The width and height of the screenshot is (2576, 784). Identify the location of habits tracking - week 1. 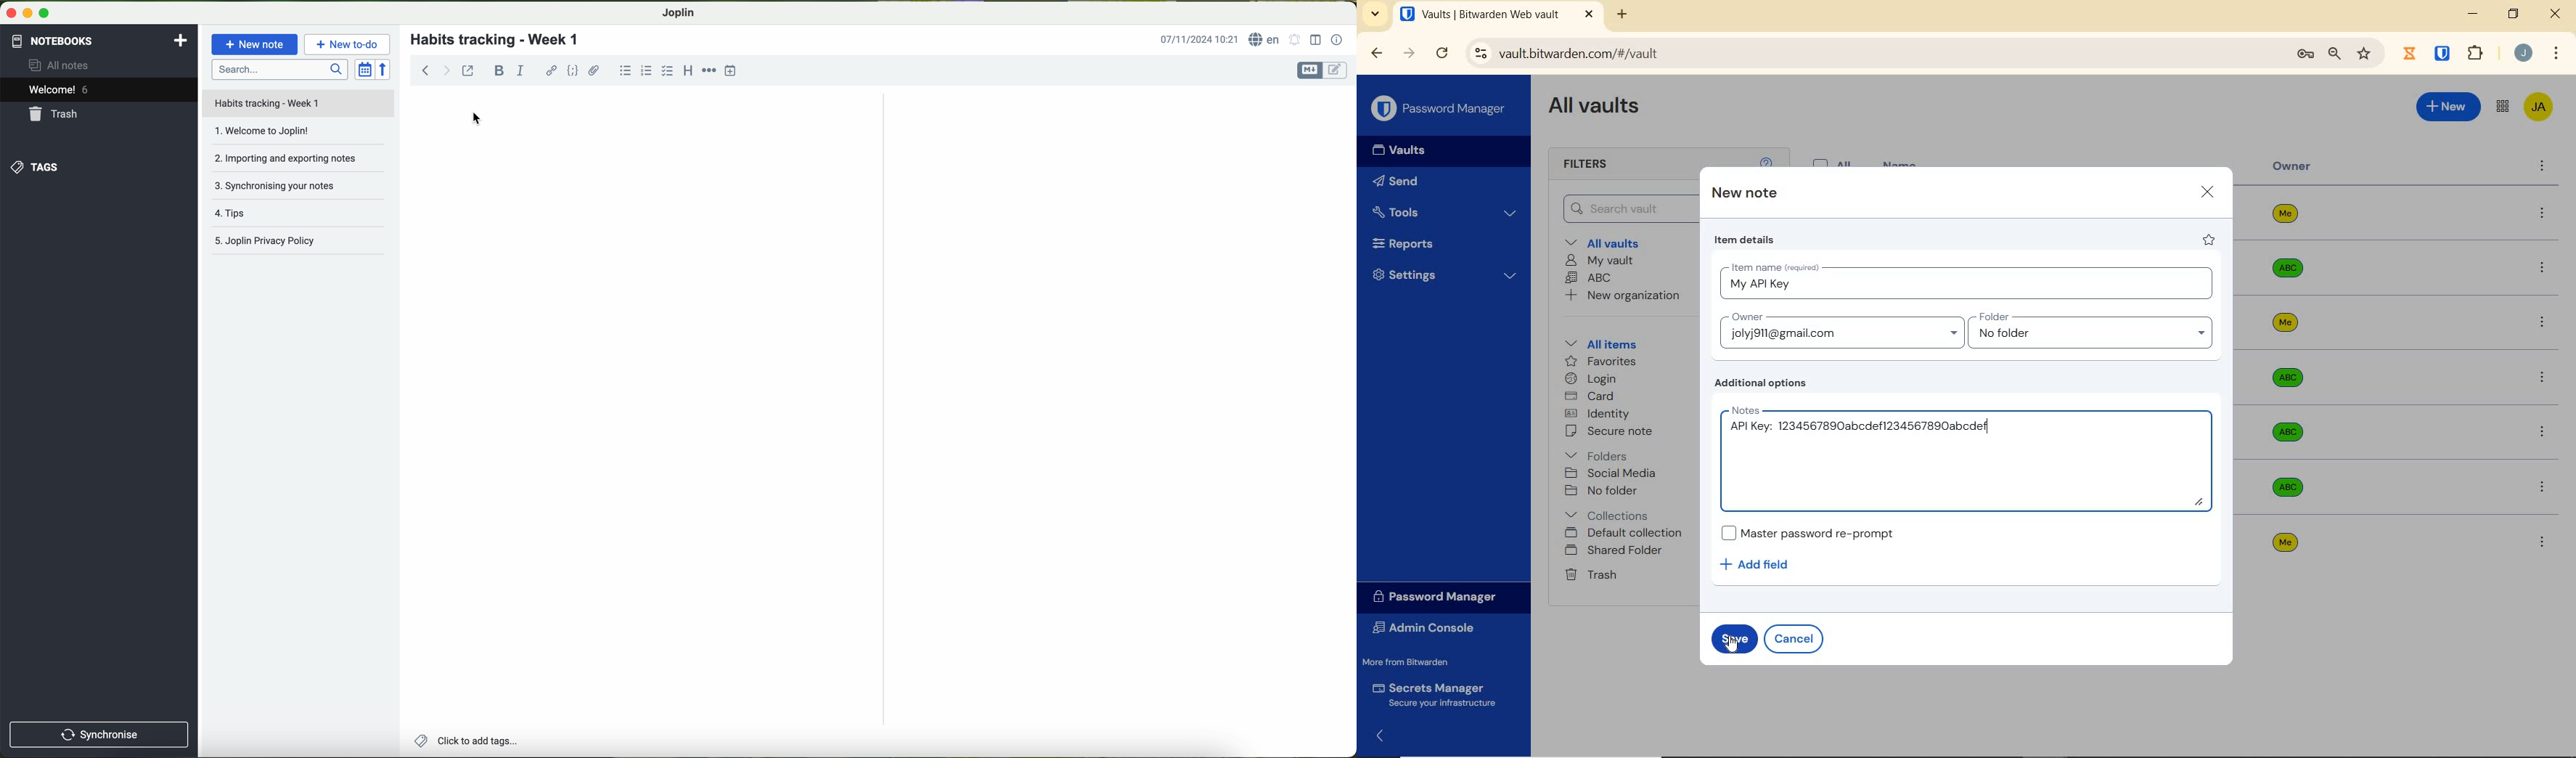
(501, 40).